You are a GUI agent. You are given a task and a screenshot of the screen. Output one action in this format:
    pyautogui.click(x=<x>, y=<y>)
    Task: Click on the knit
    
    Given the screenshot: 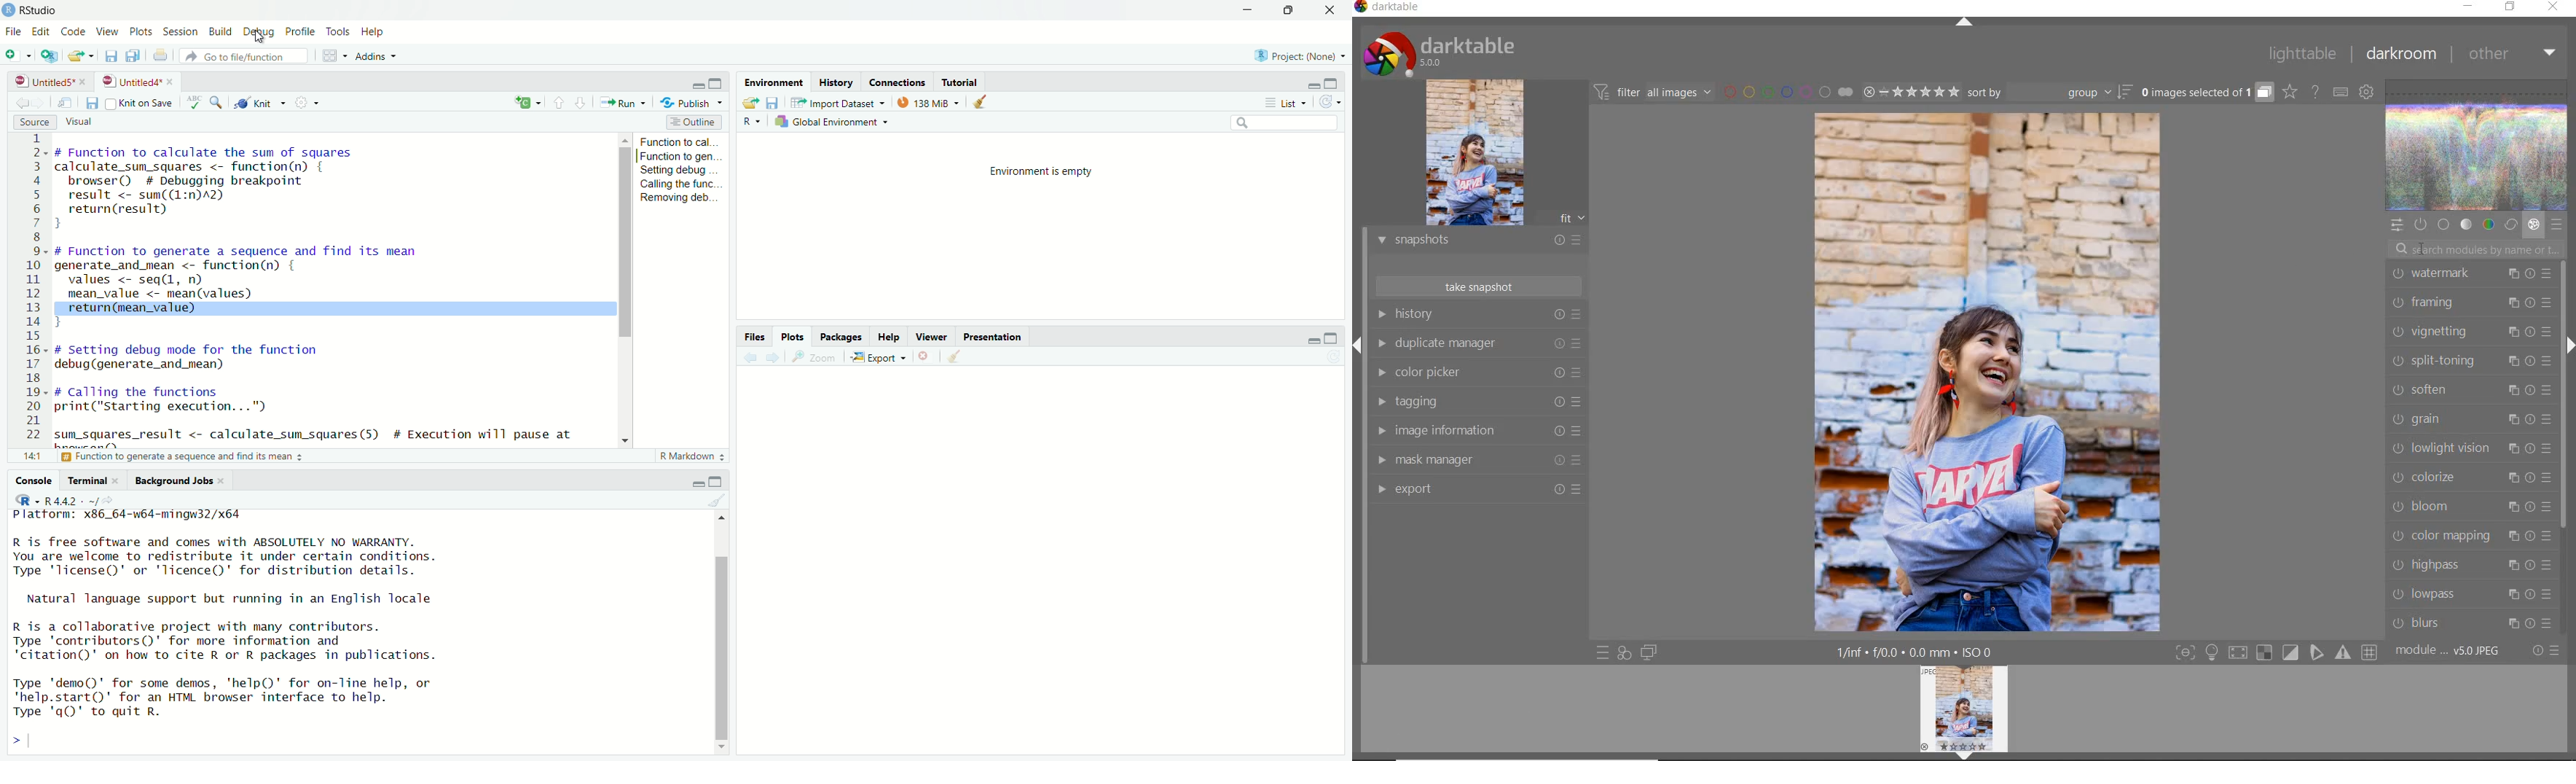 What is the action you would take?
    pyautogui.click(x=264, y=100)
    